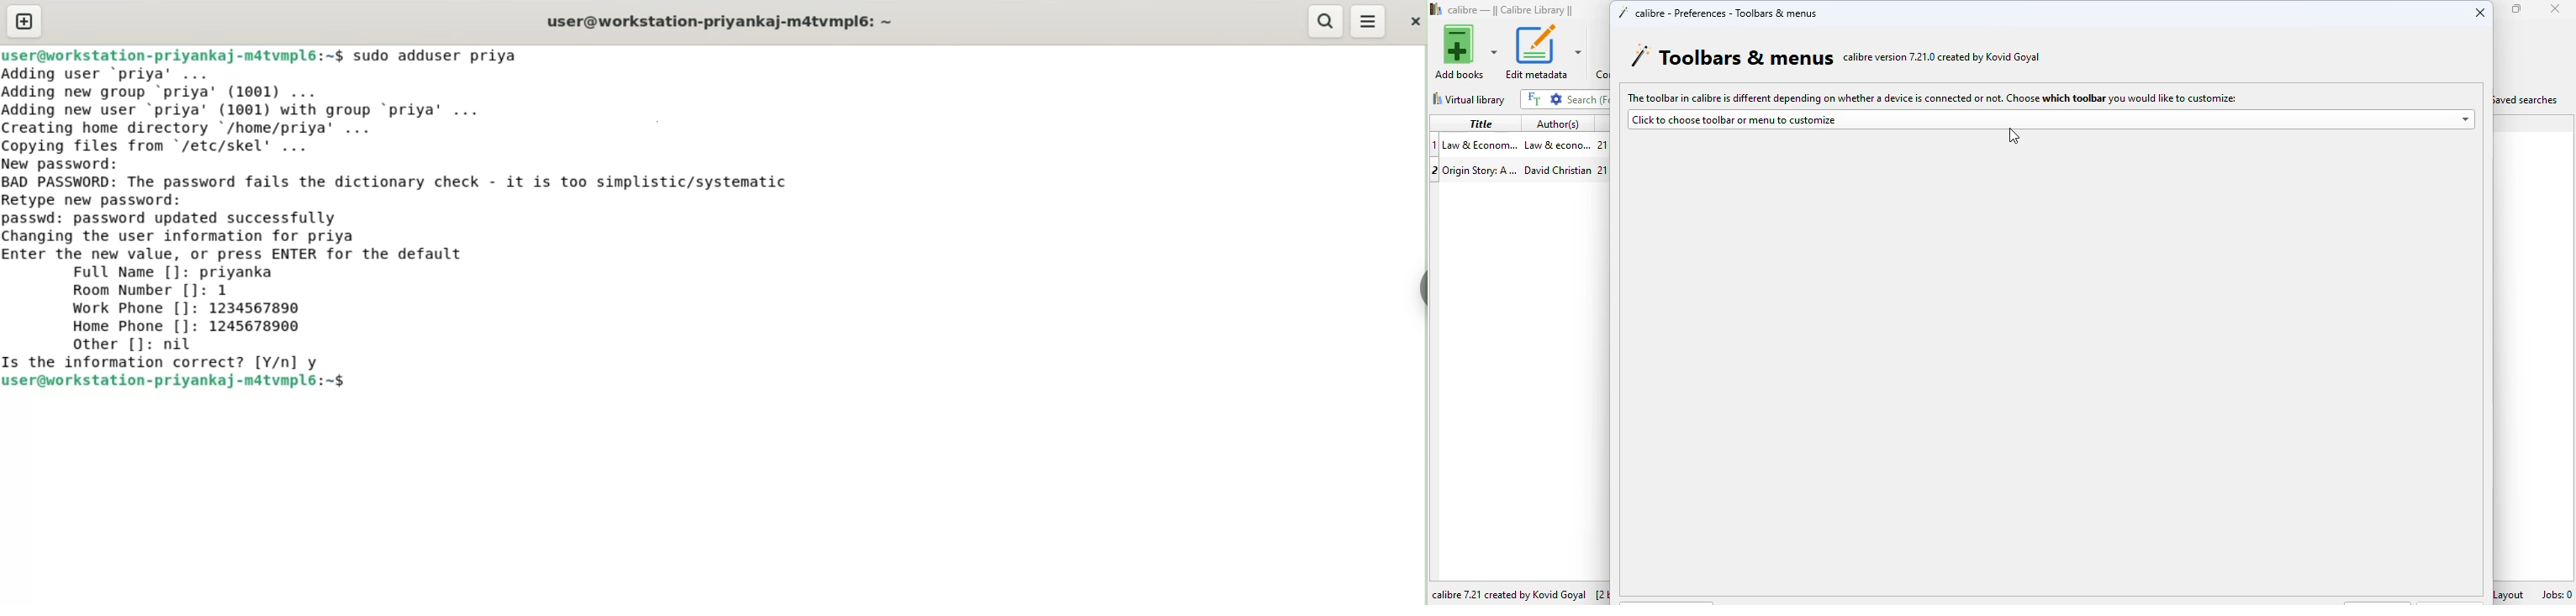 This screenshot has width=2576, height=616. I want to click on jobs: 0, so click(2557, 594).